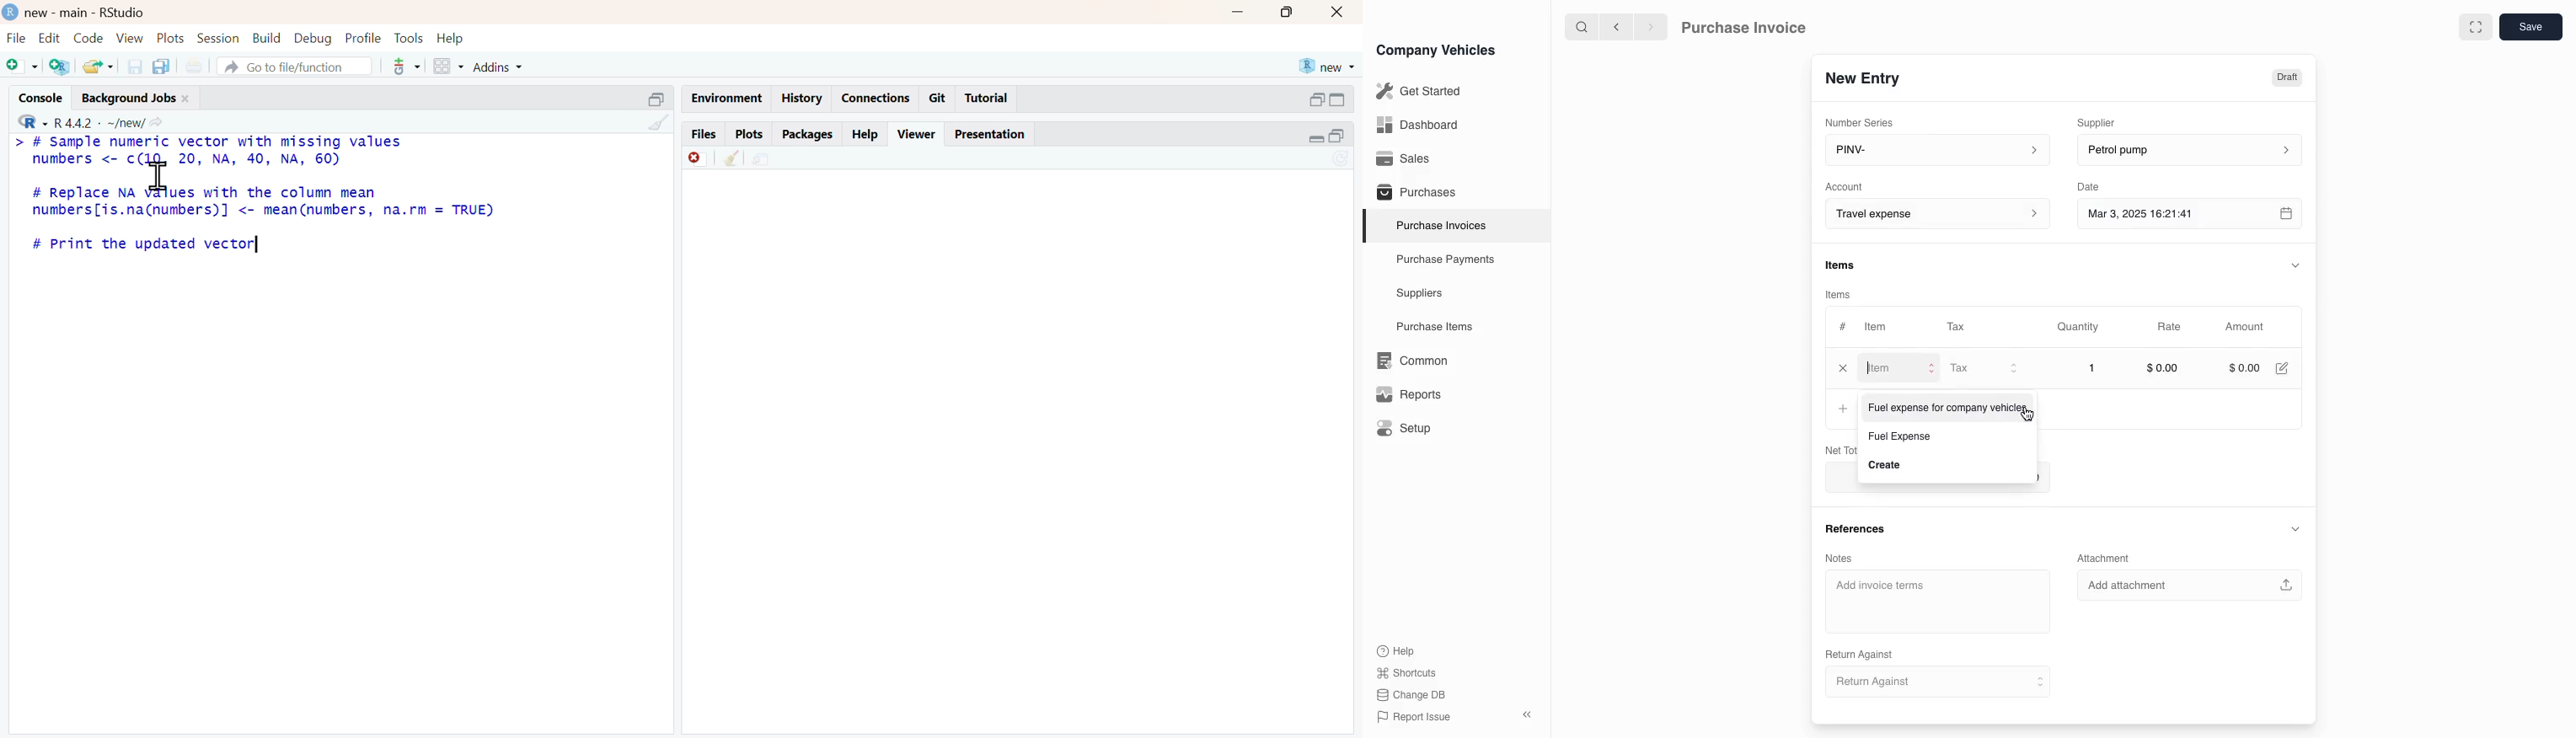  Describe the element at coordinates (764, 160) in the screenshot. I see `share file` at that location.